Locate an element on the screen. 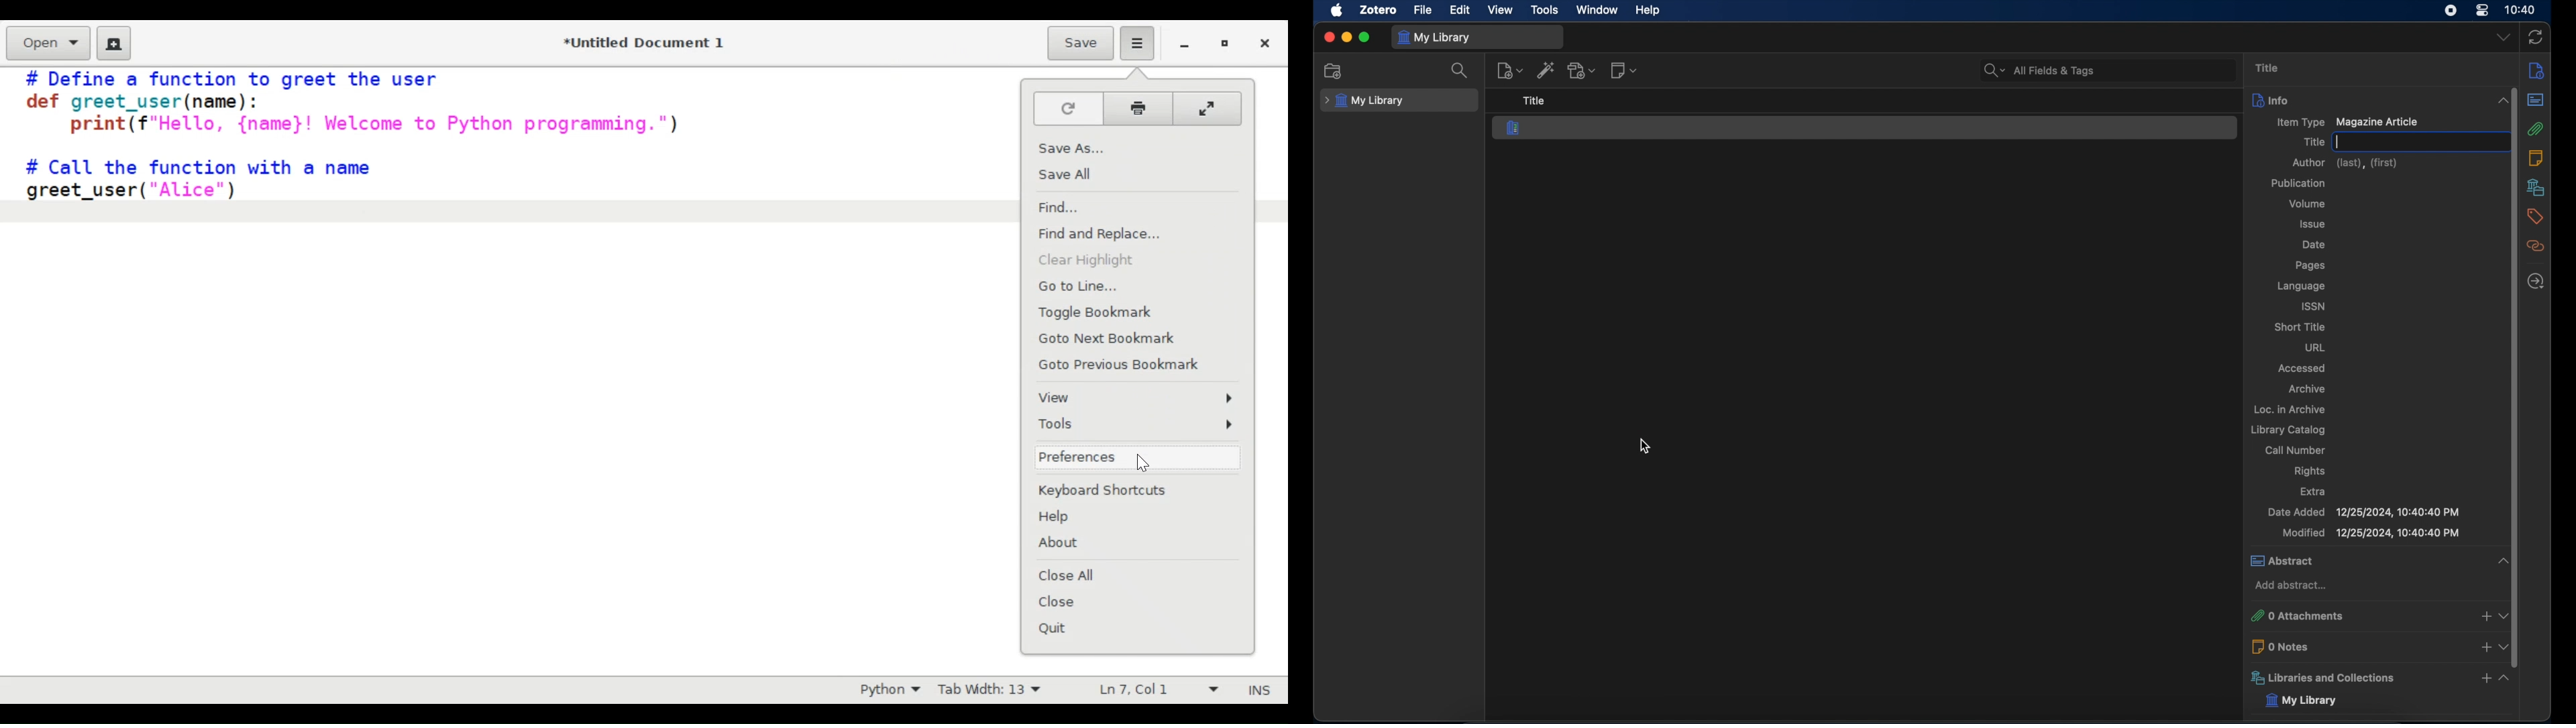  Close All is located at coordinates (1122, 574).